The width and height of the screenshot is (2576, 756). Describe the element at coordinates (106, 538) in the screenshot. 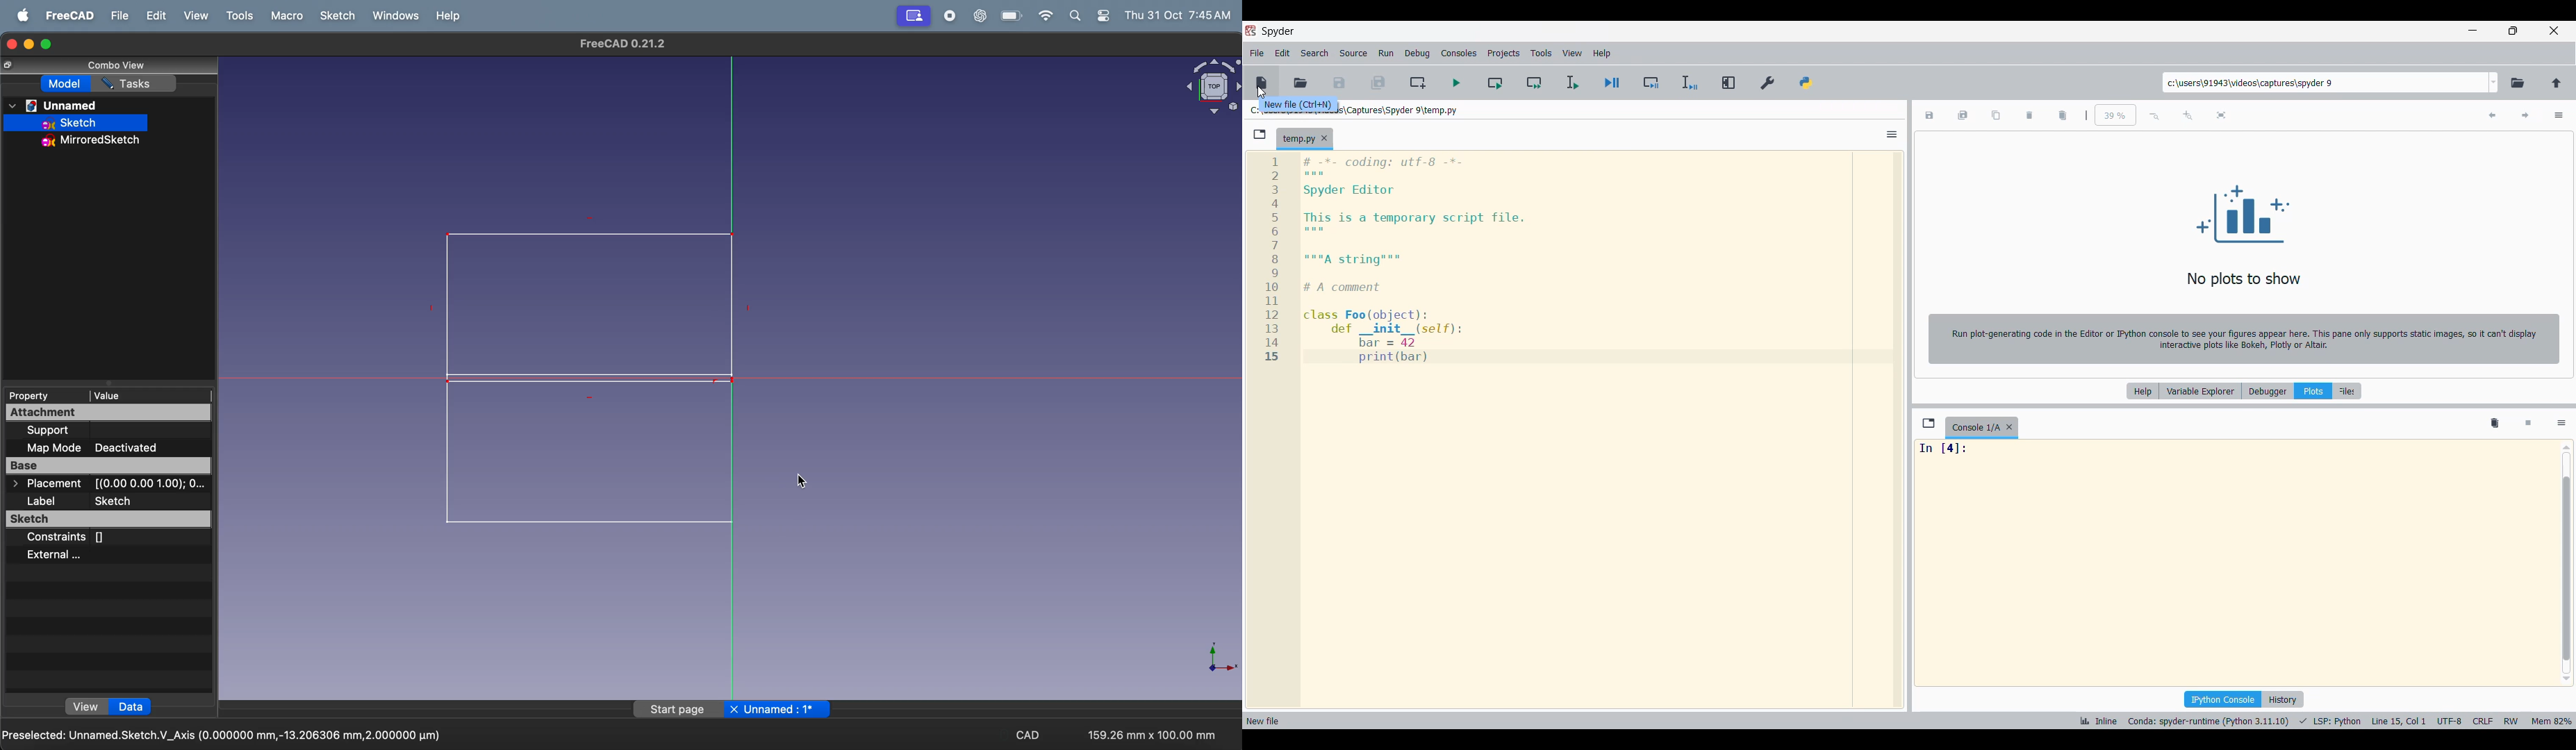

I see `constraints` at that location.